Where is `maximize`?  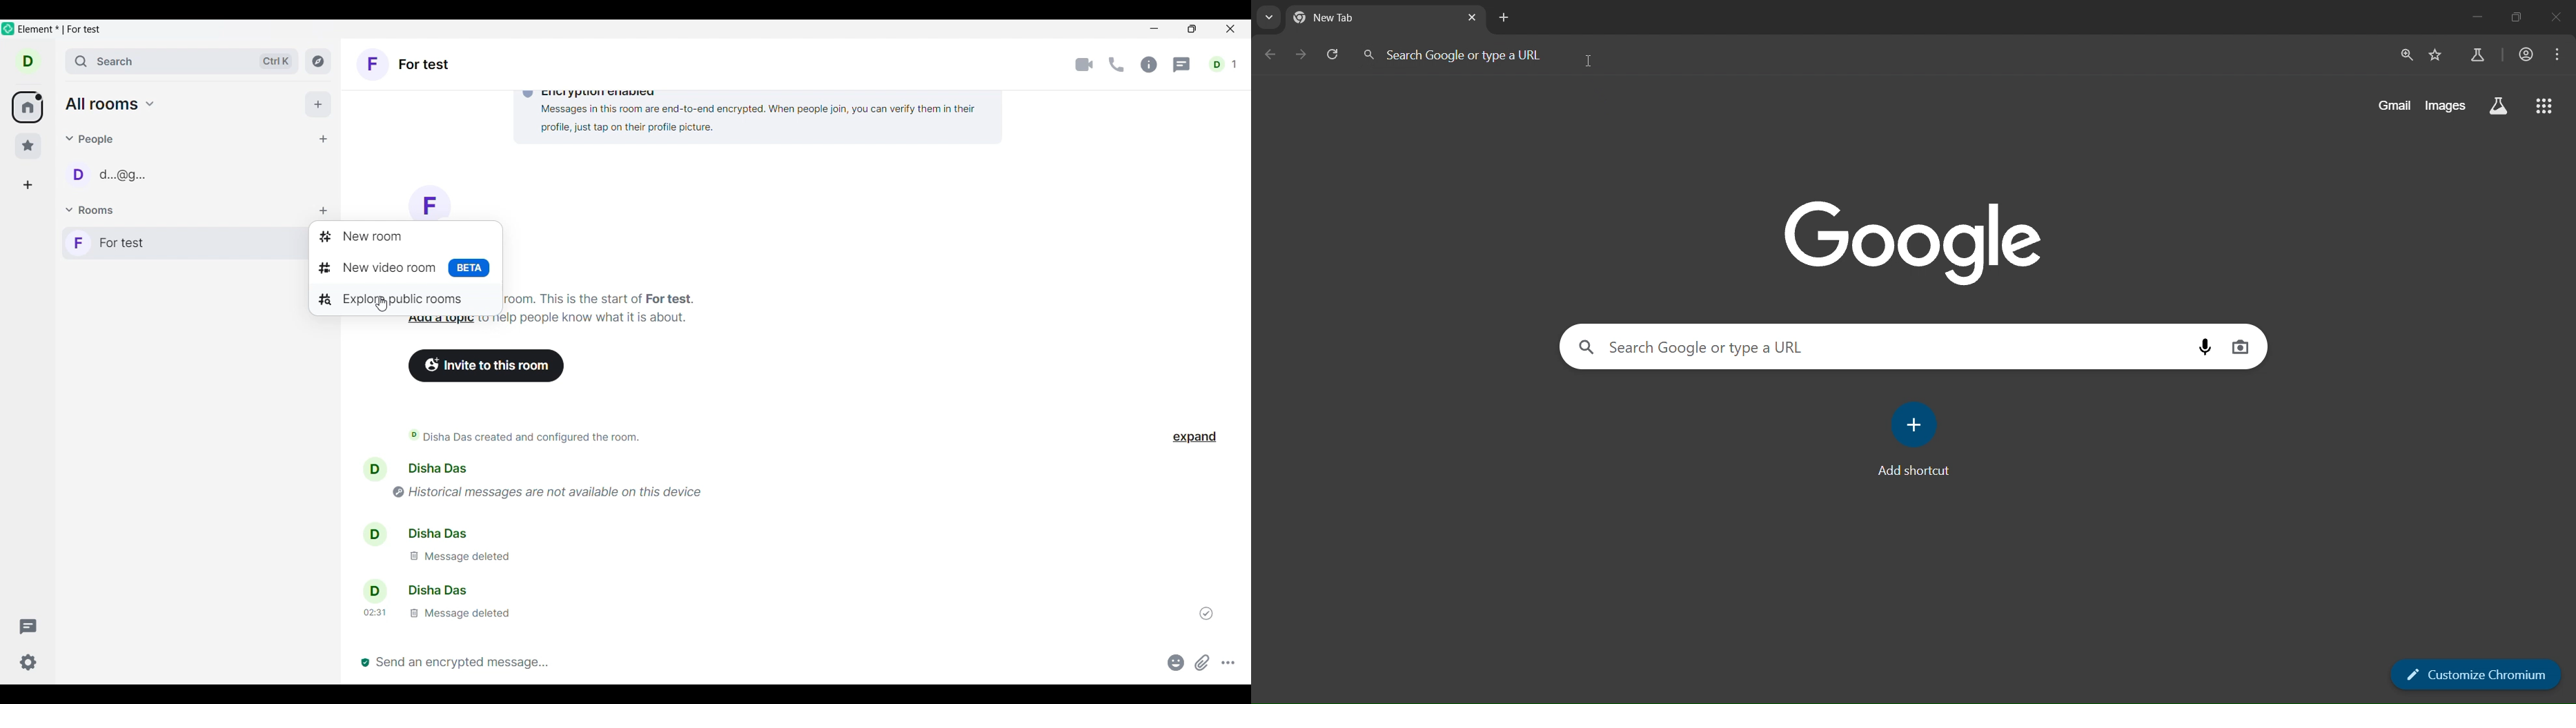
maximize is located at coordinates (1190, 31).